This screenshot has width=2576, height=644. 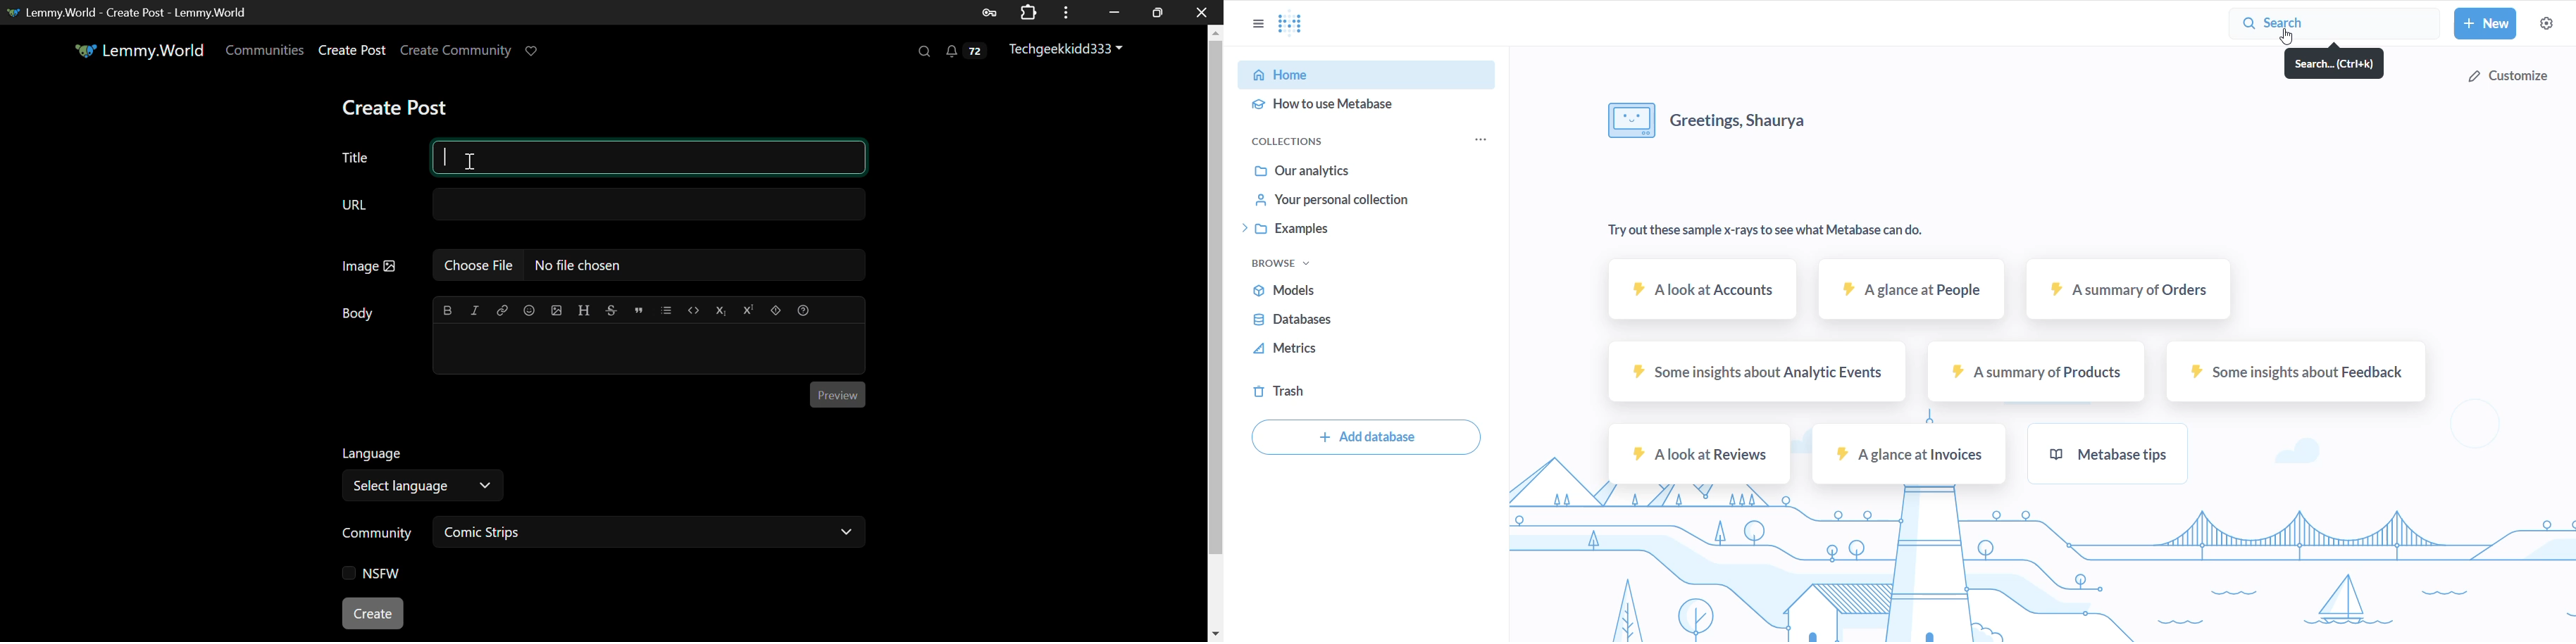 I want to click on Lemmy.World, so click(x=139, y=50).